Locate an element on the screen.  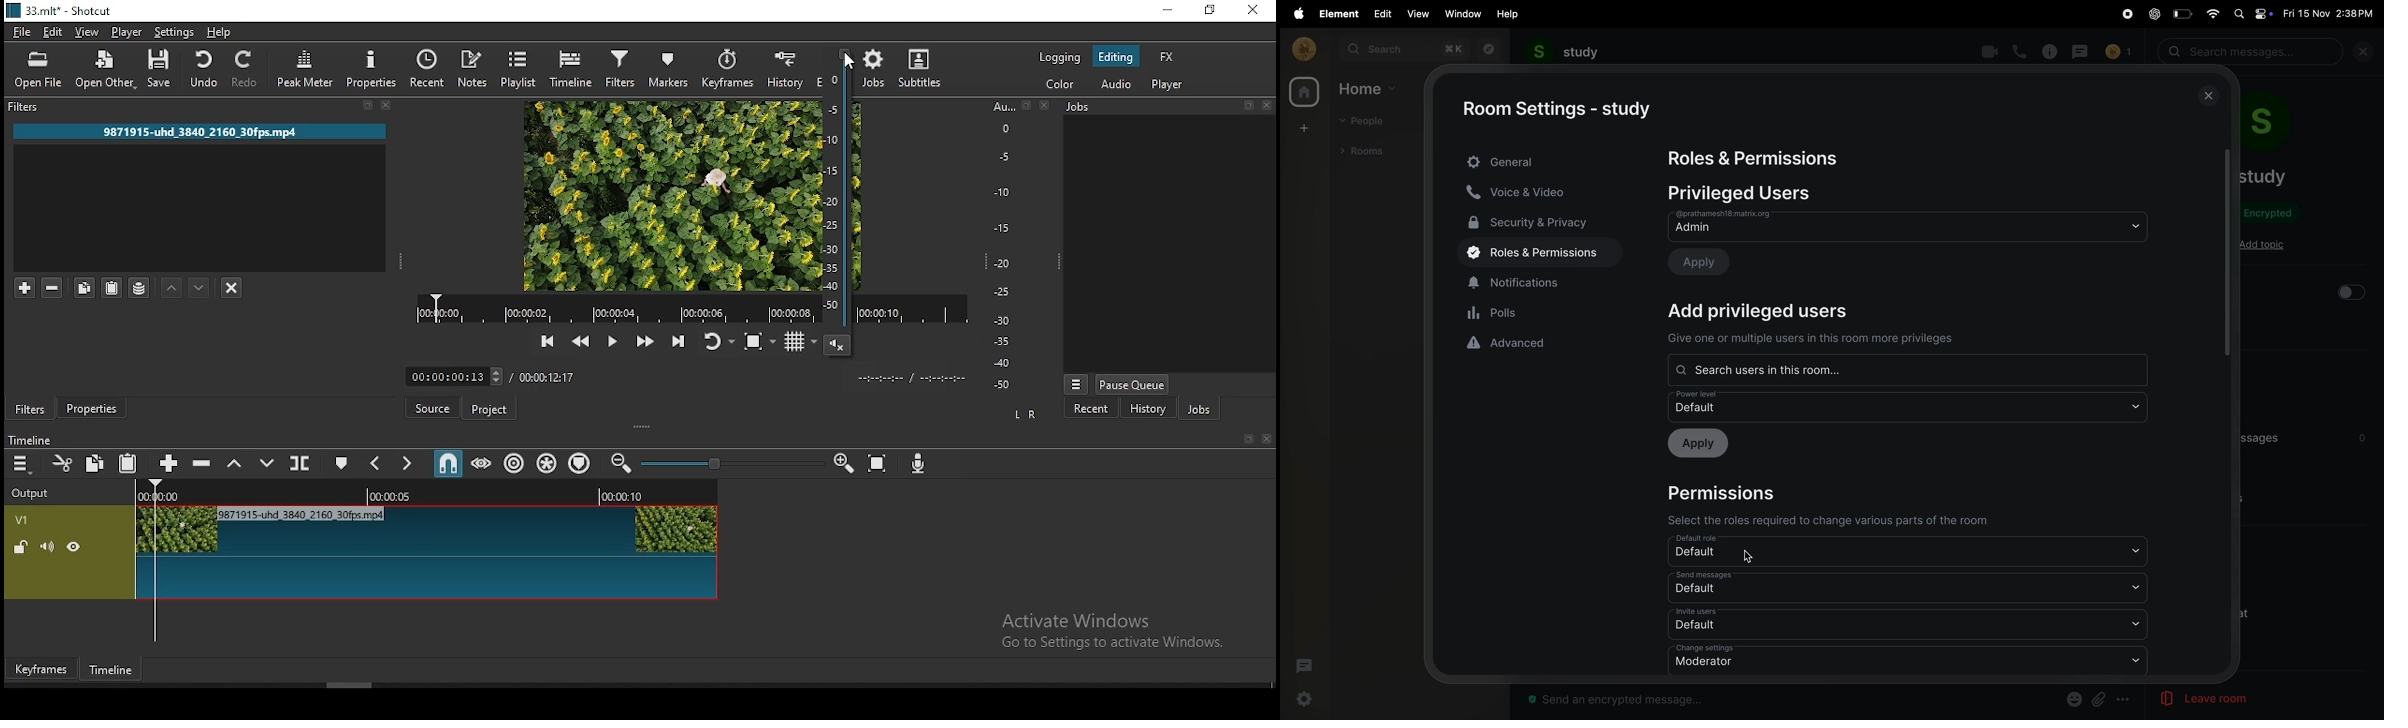
play quickly forward is located at coordinates (643, 343).